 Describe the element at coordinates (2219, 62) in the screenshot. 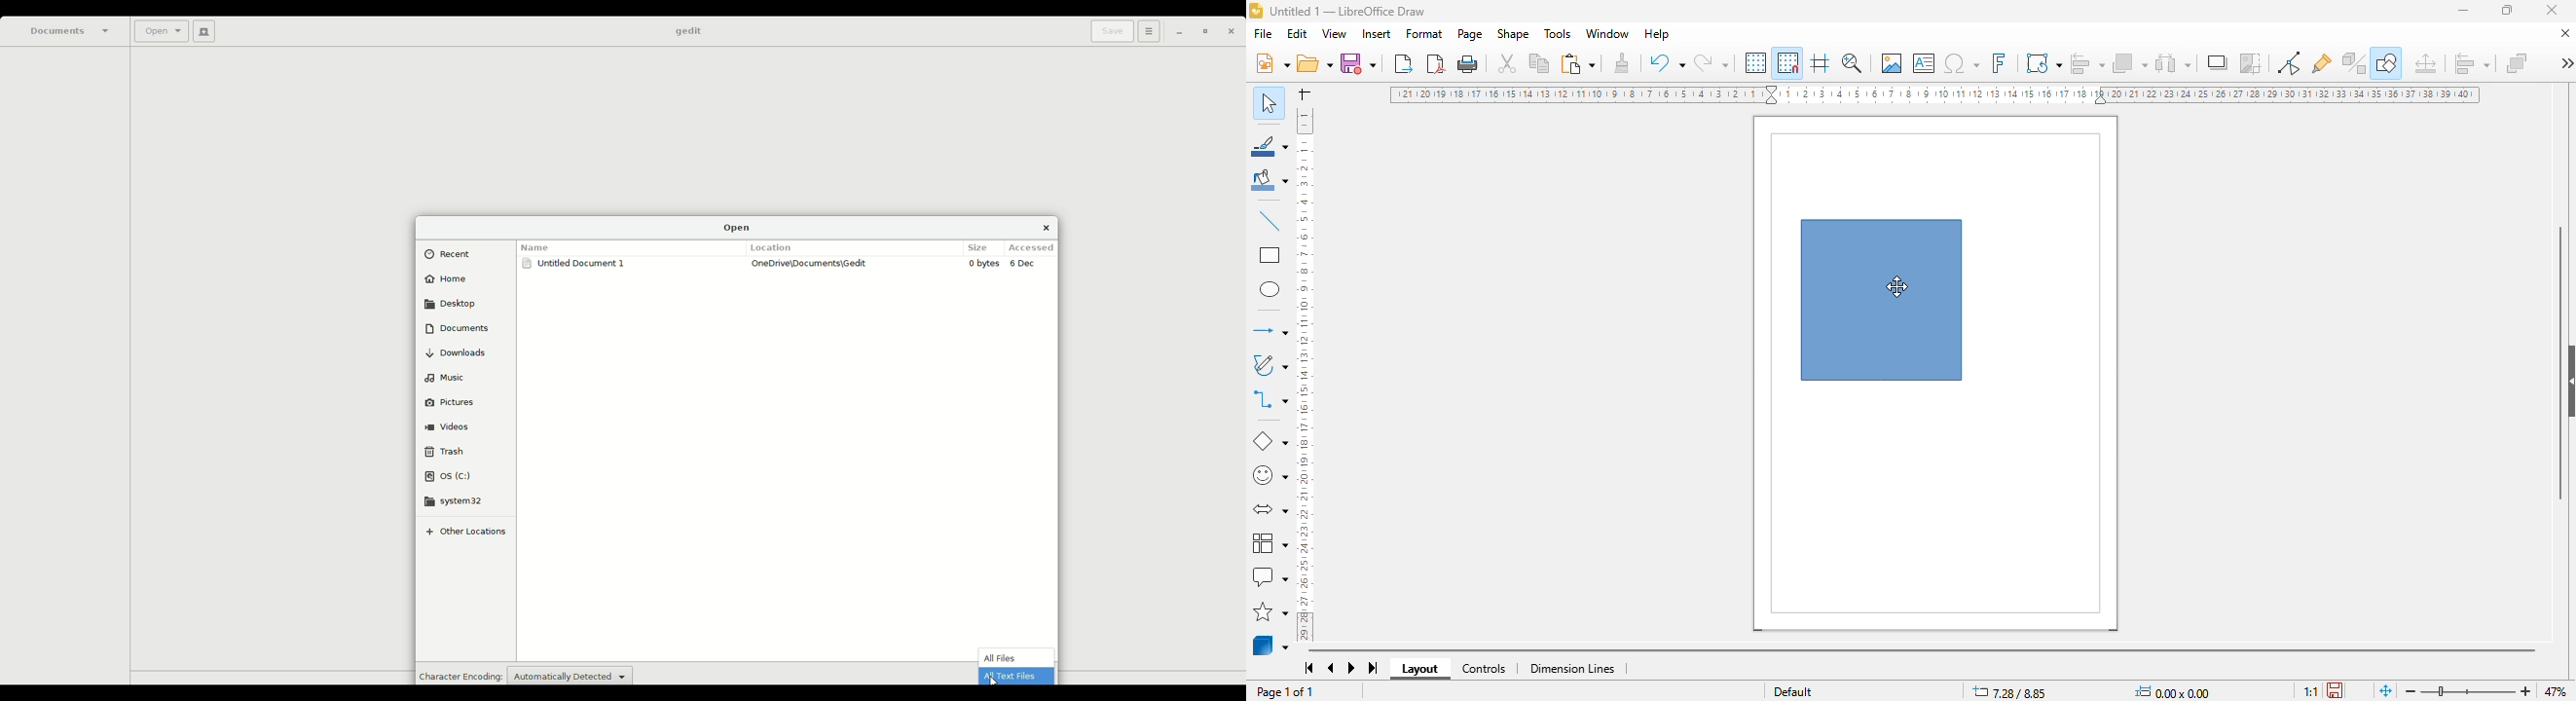

I see `shadow` at that location.